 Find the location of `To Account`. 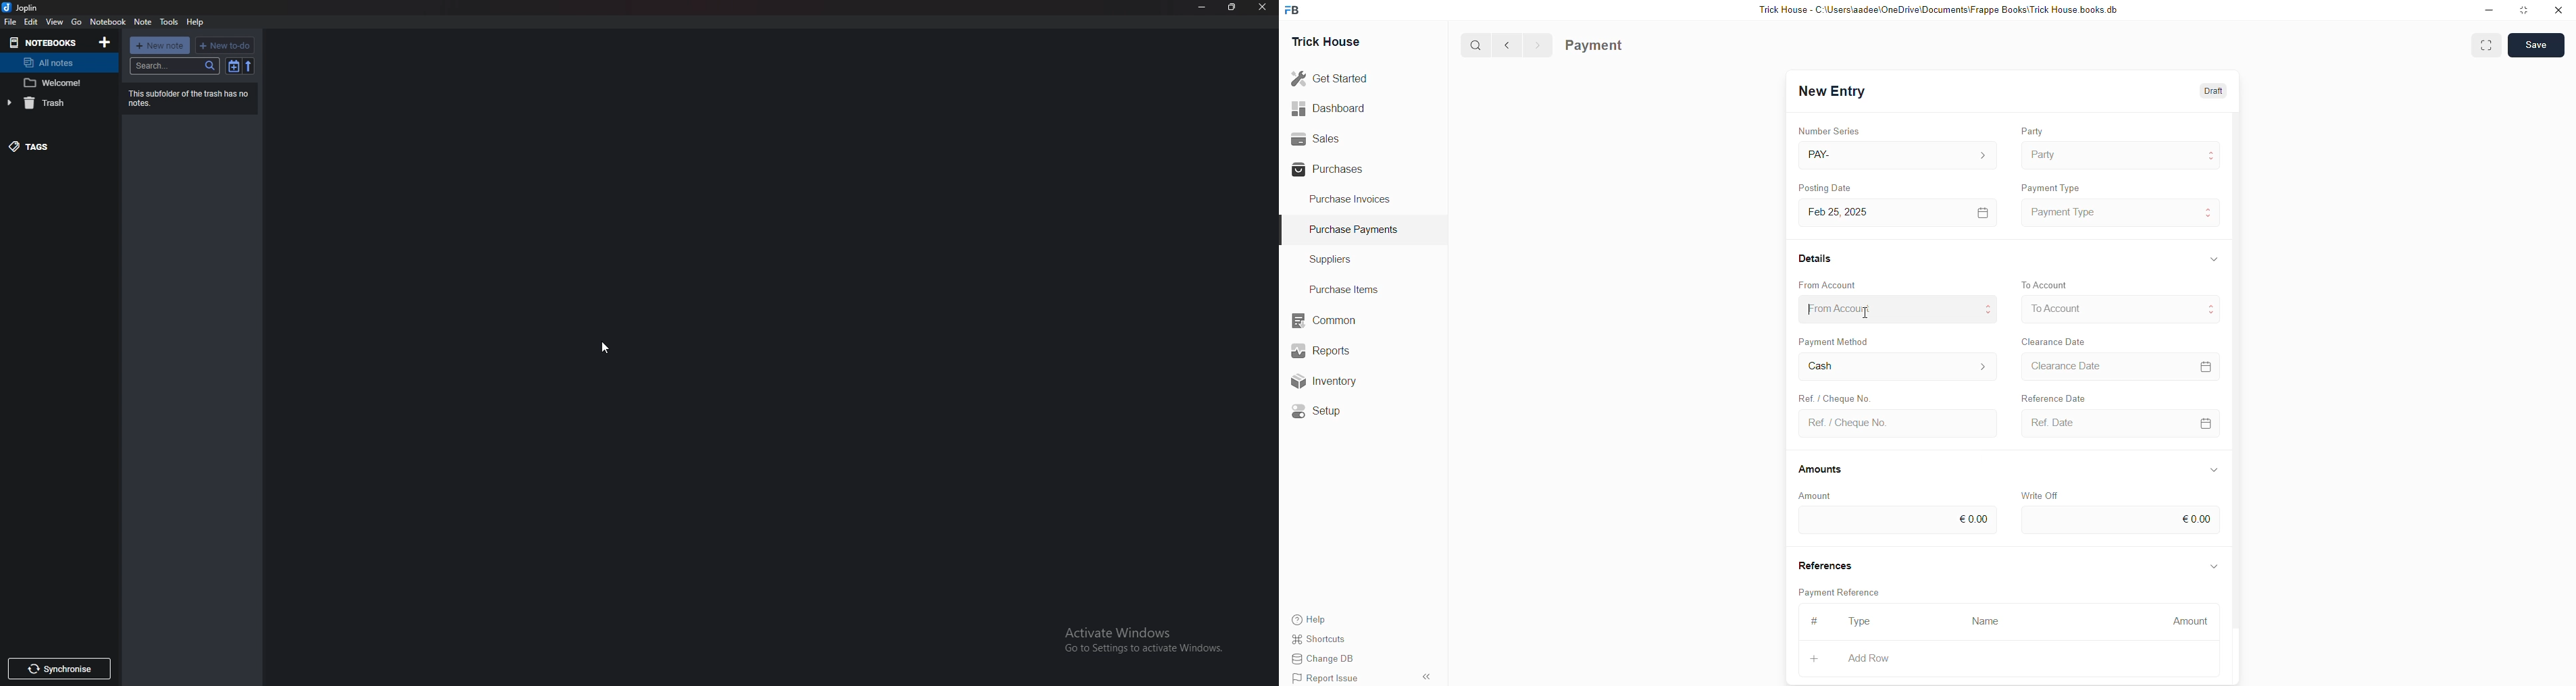

To Account is located at coordinates (2057, 308).